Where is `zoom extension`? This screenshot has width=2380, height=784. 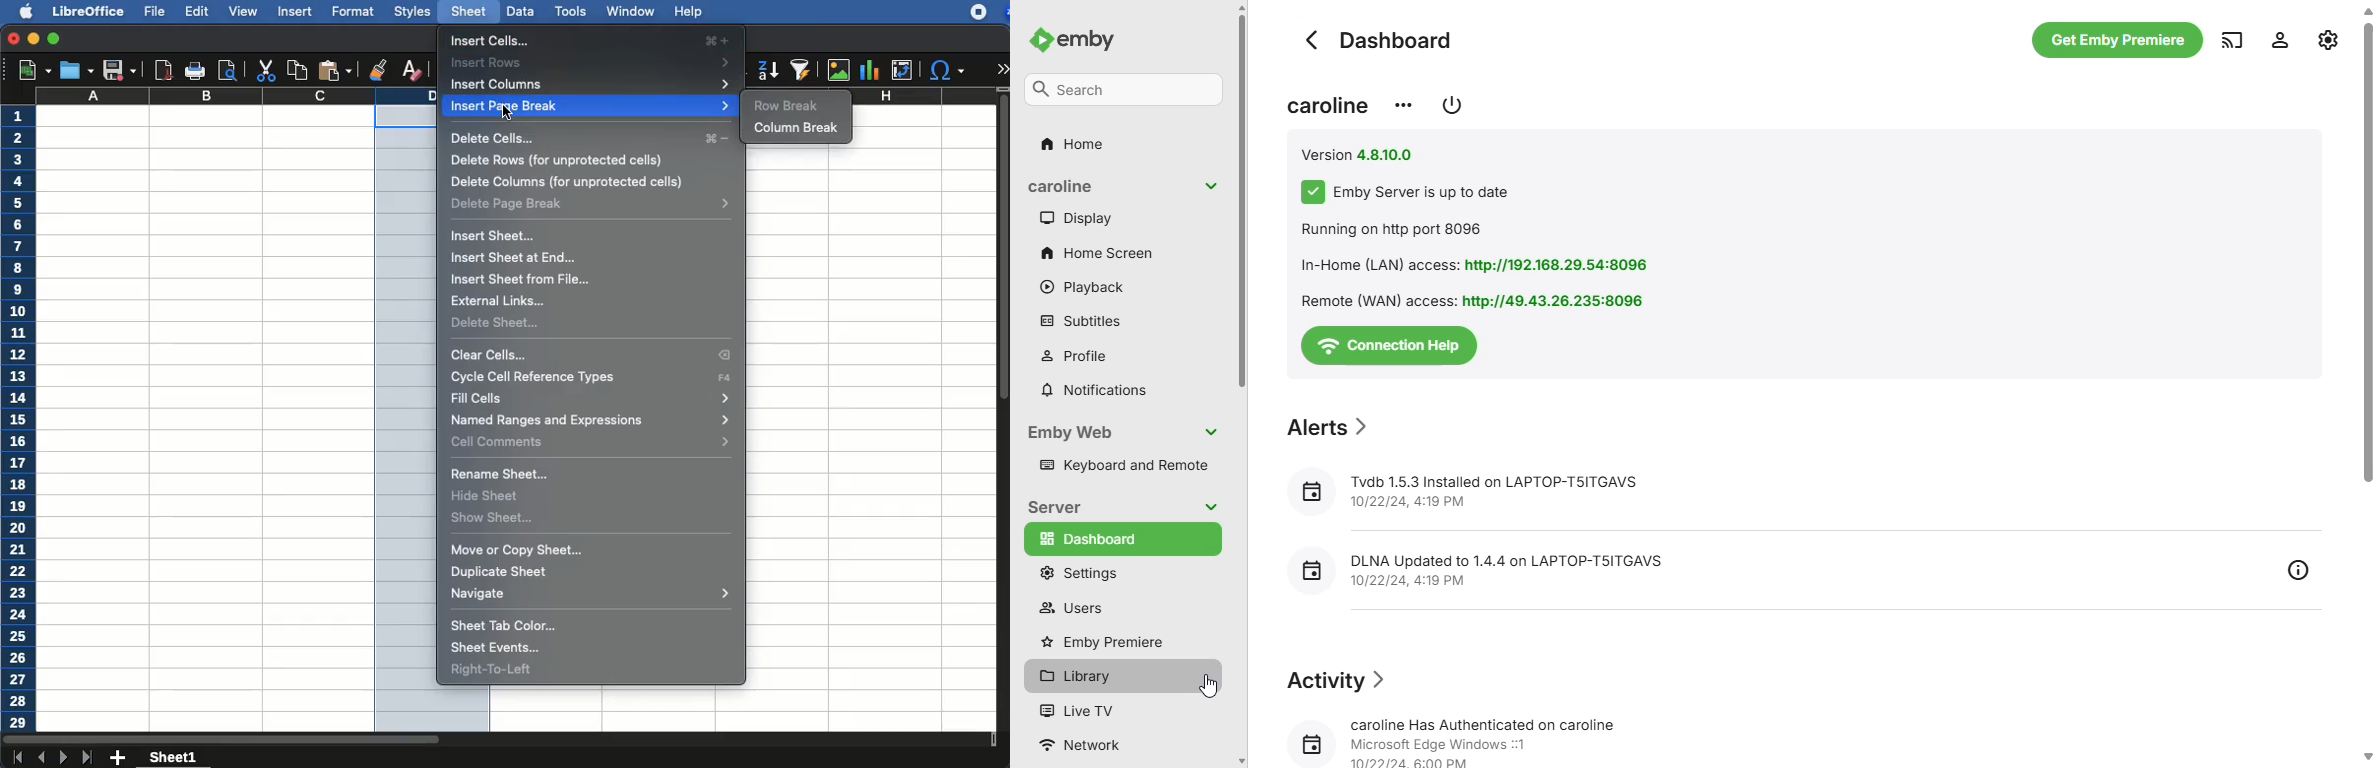 zoom extension is located at coordinates (1004, 12).